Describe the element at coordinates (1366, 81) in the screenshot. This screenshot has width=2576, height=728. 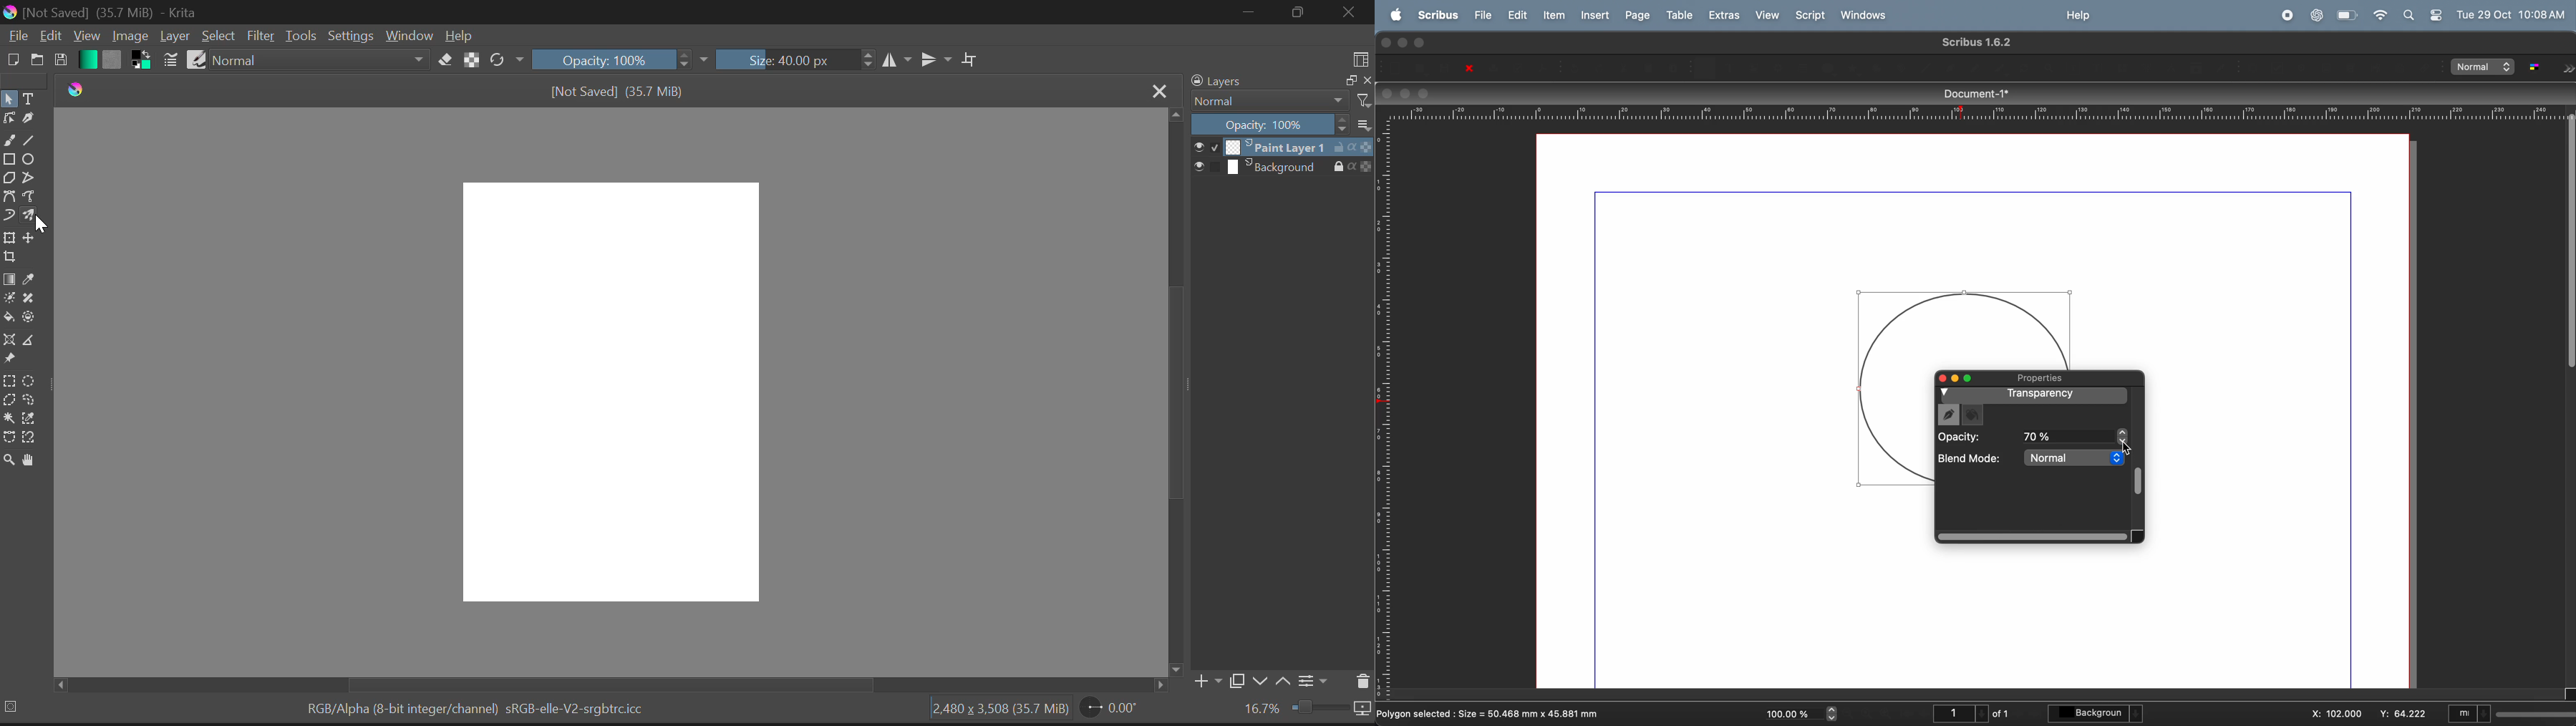
I see `close` at that location.